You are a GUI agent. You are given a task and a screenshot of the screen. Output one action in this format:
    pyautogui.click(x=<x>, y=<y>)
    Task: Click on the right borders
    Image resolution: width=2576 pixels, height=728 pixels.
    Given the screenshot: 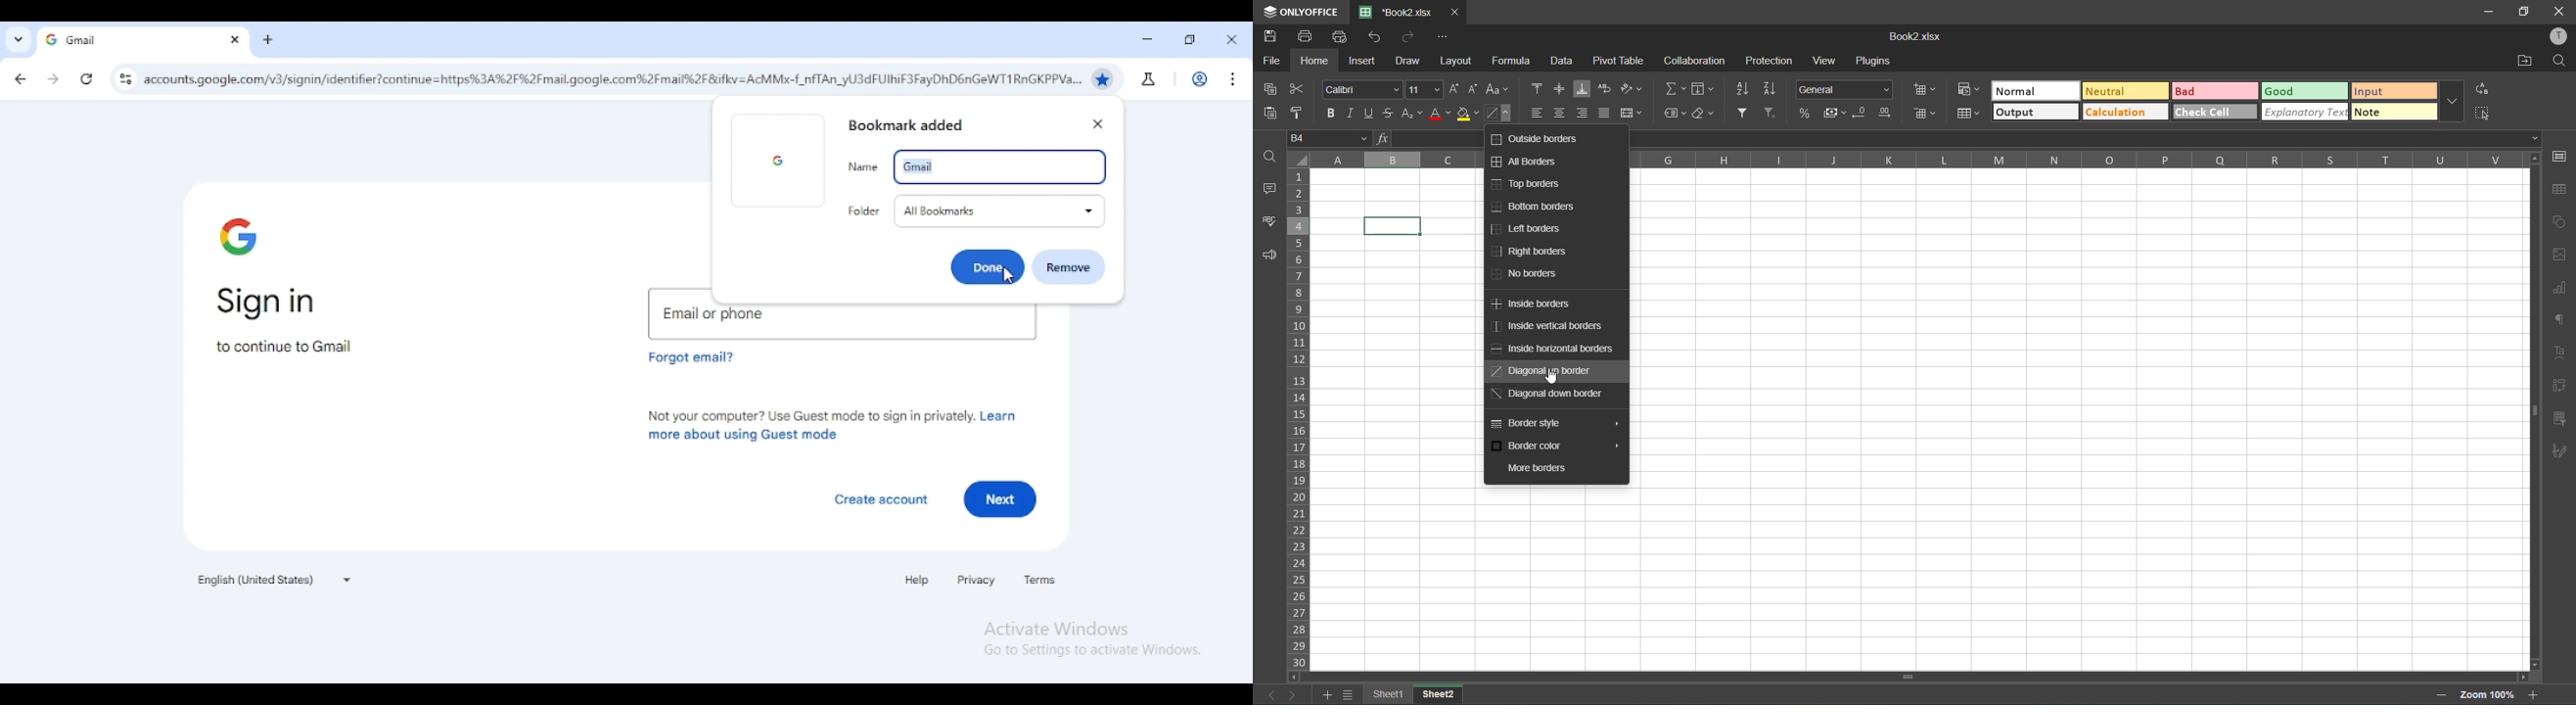 What is the action you would take?
    pyautogui.click(x=1531, y=251)
    